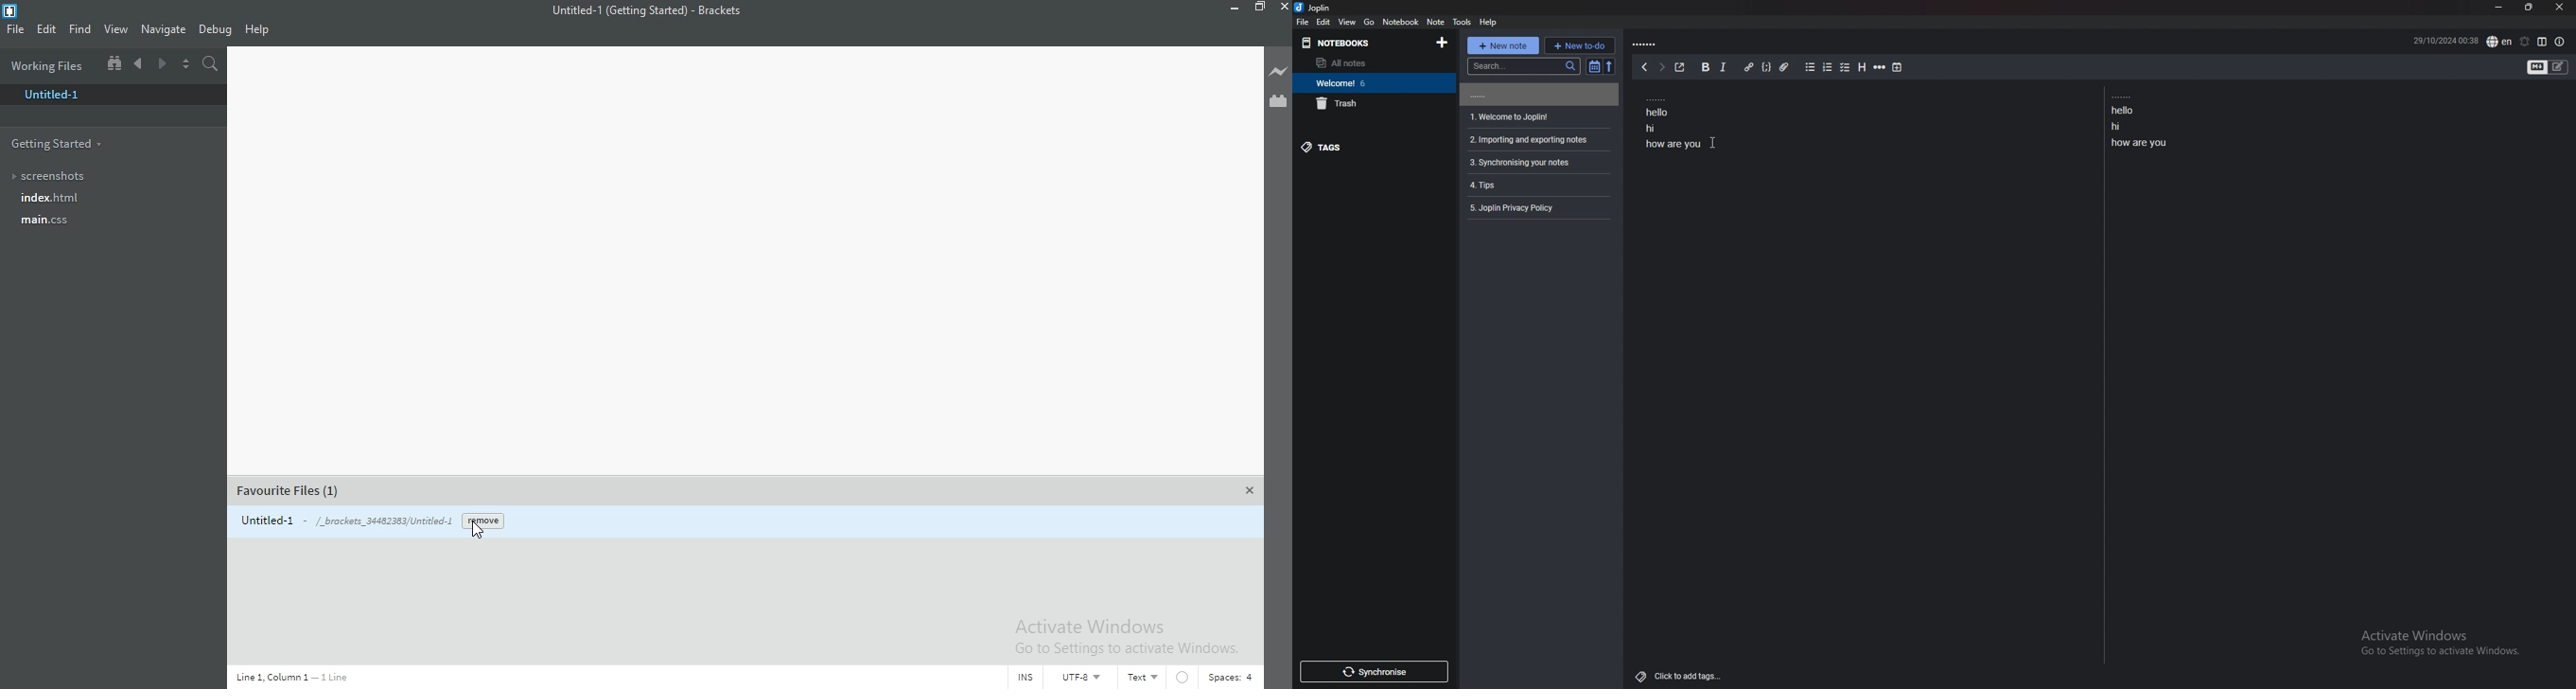  Describe the element at coordinates (219, 30) in the screenshot. I see `Debug` at that location.